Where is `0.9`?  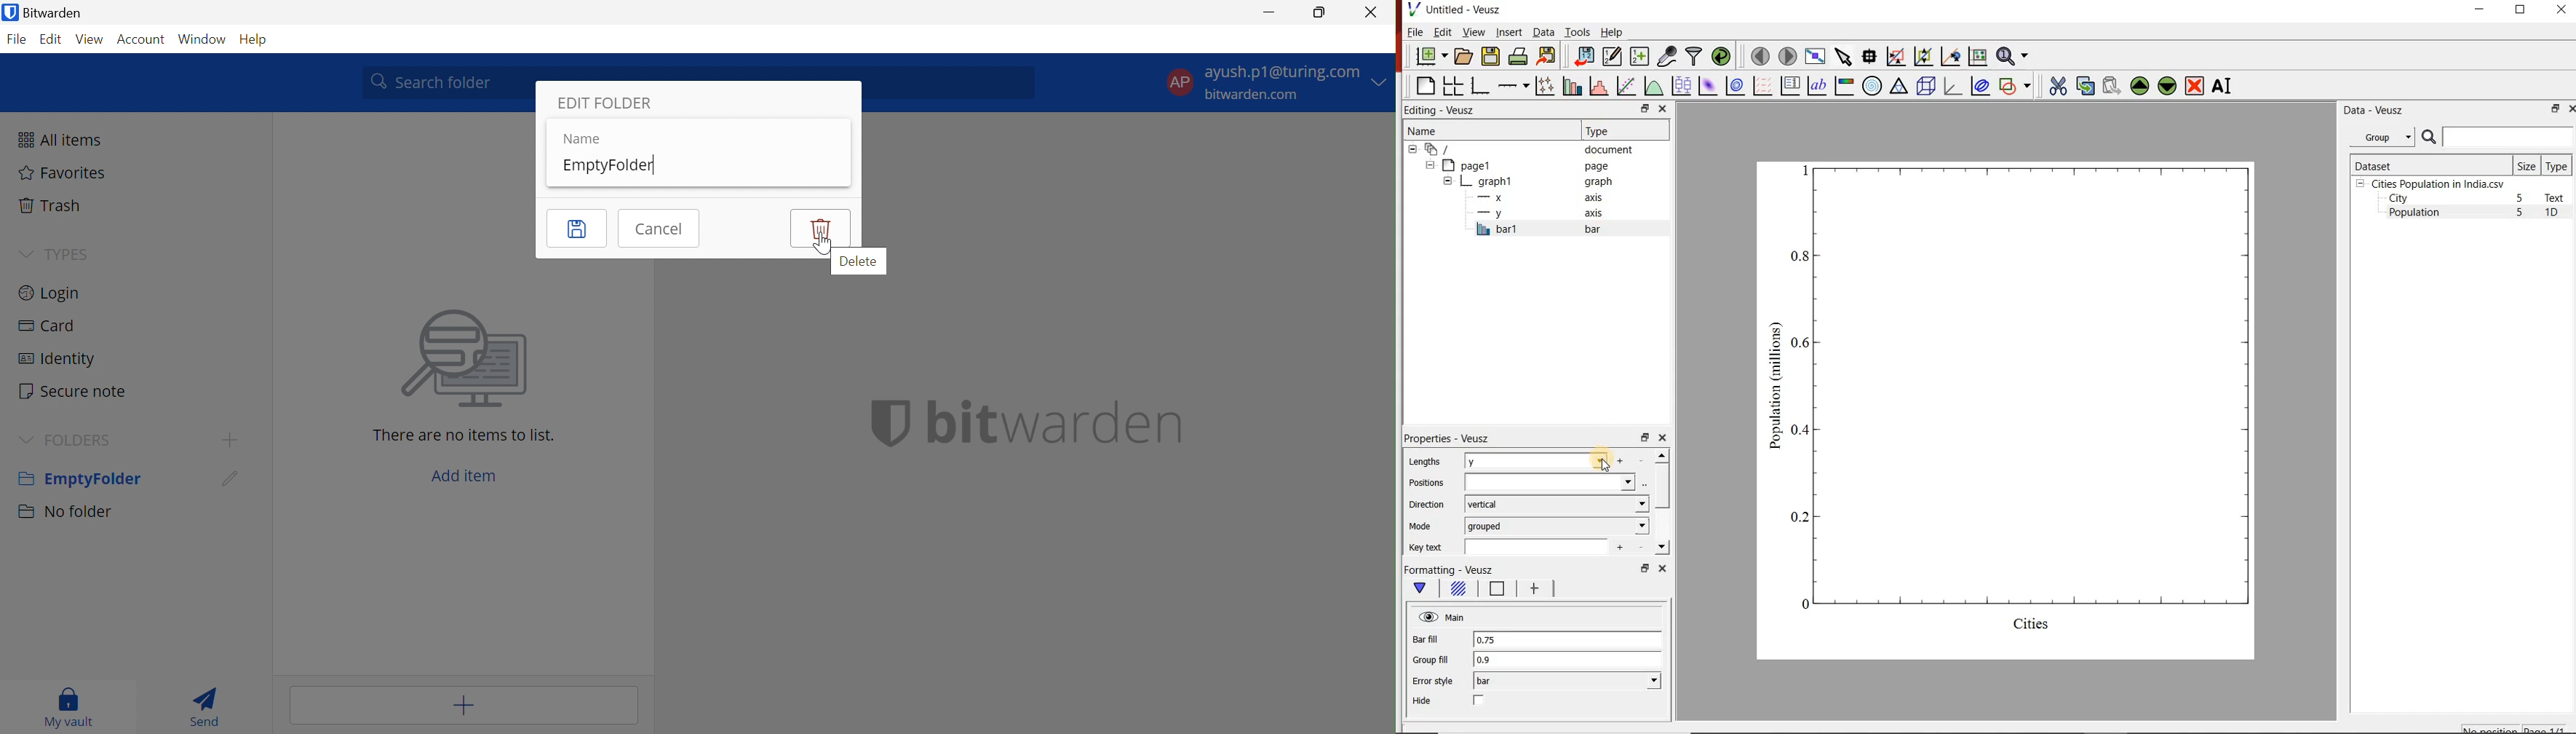
0.9 is located at coordinates (1568, 660).